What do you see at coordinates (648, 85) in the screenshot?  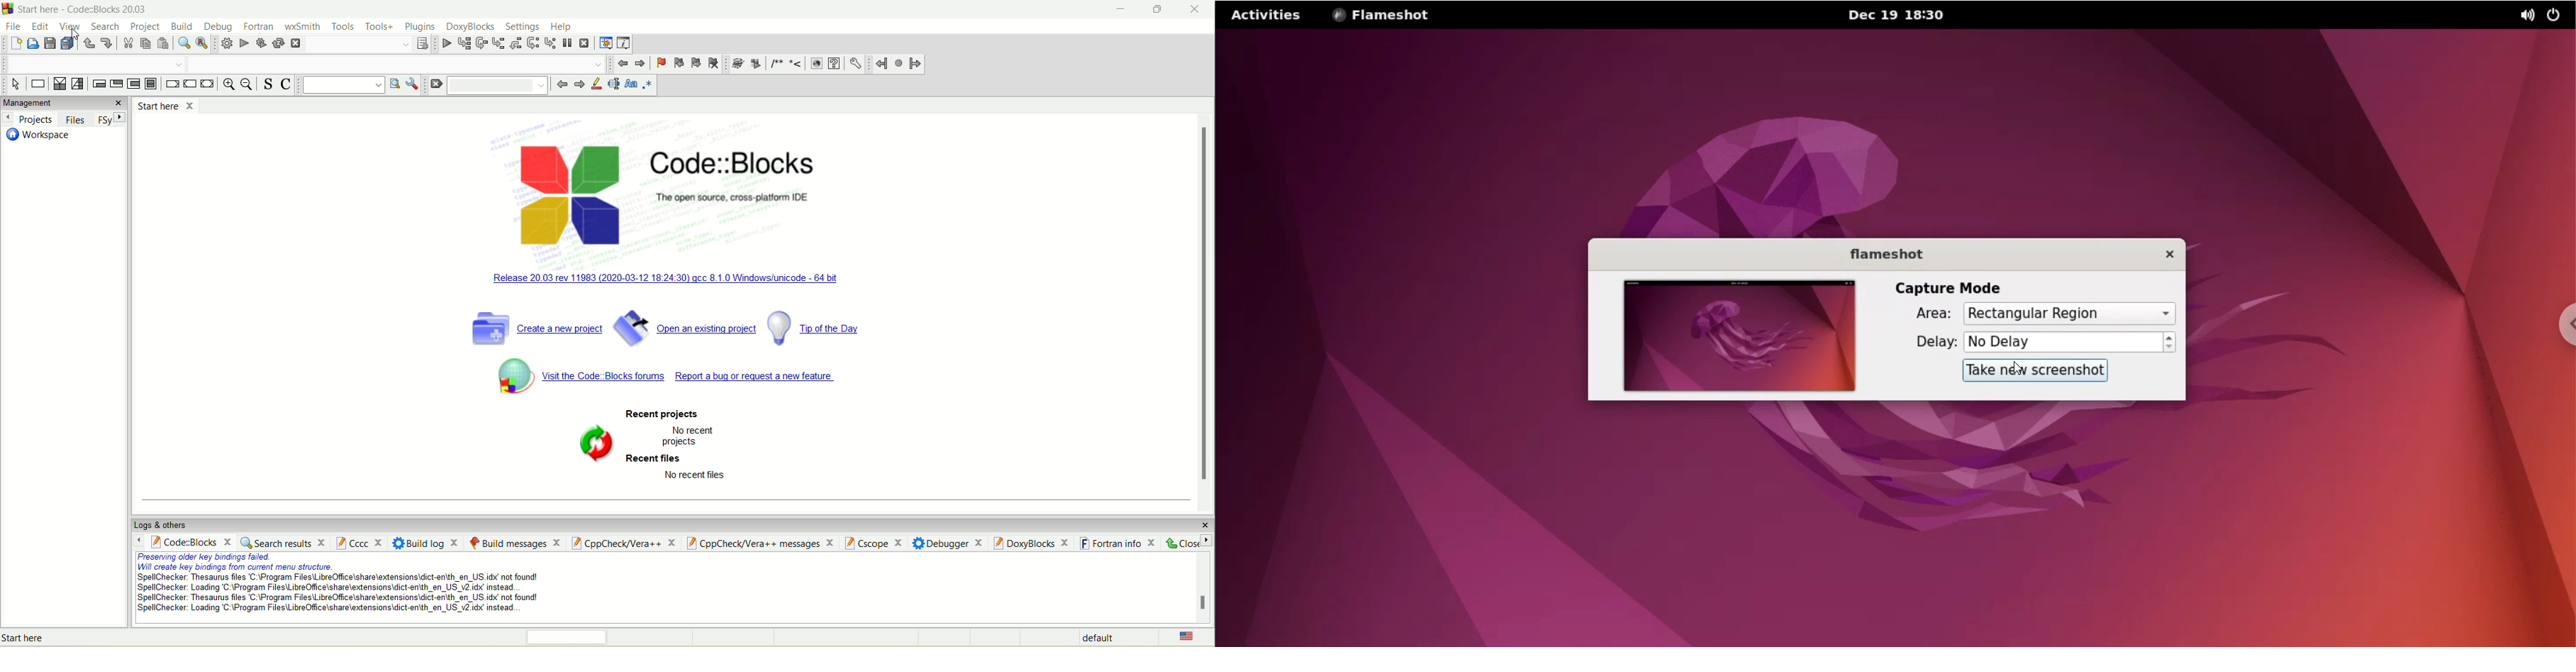 I see `regex` at bounding box center [648, 85].